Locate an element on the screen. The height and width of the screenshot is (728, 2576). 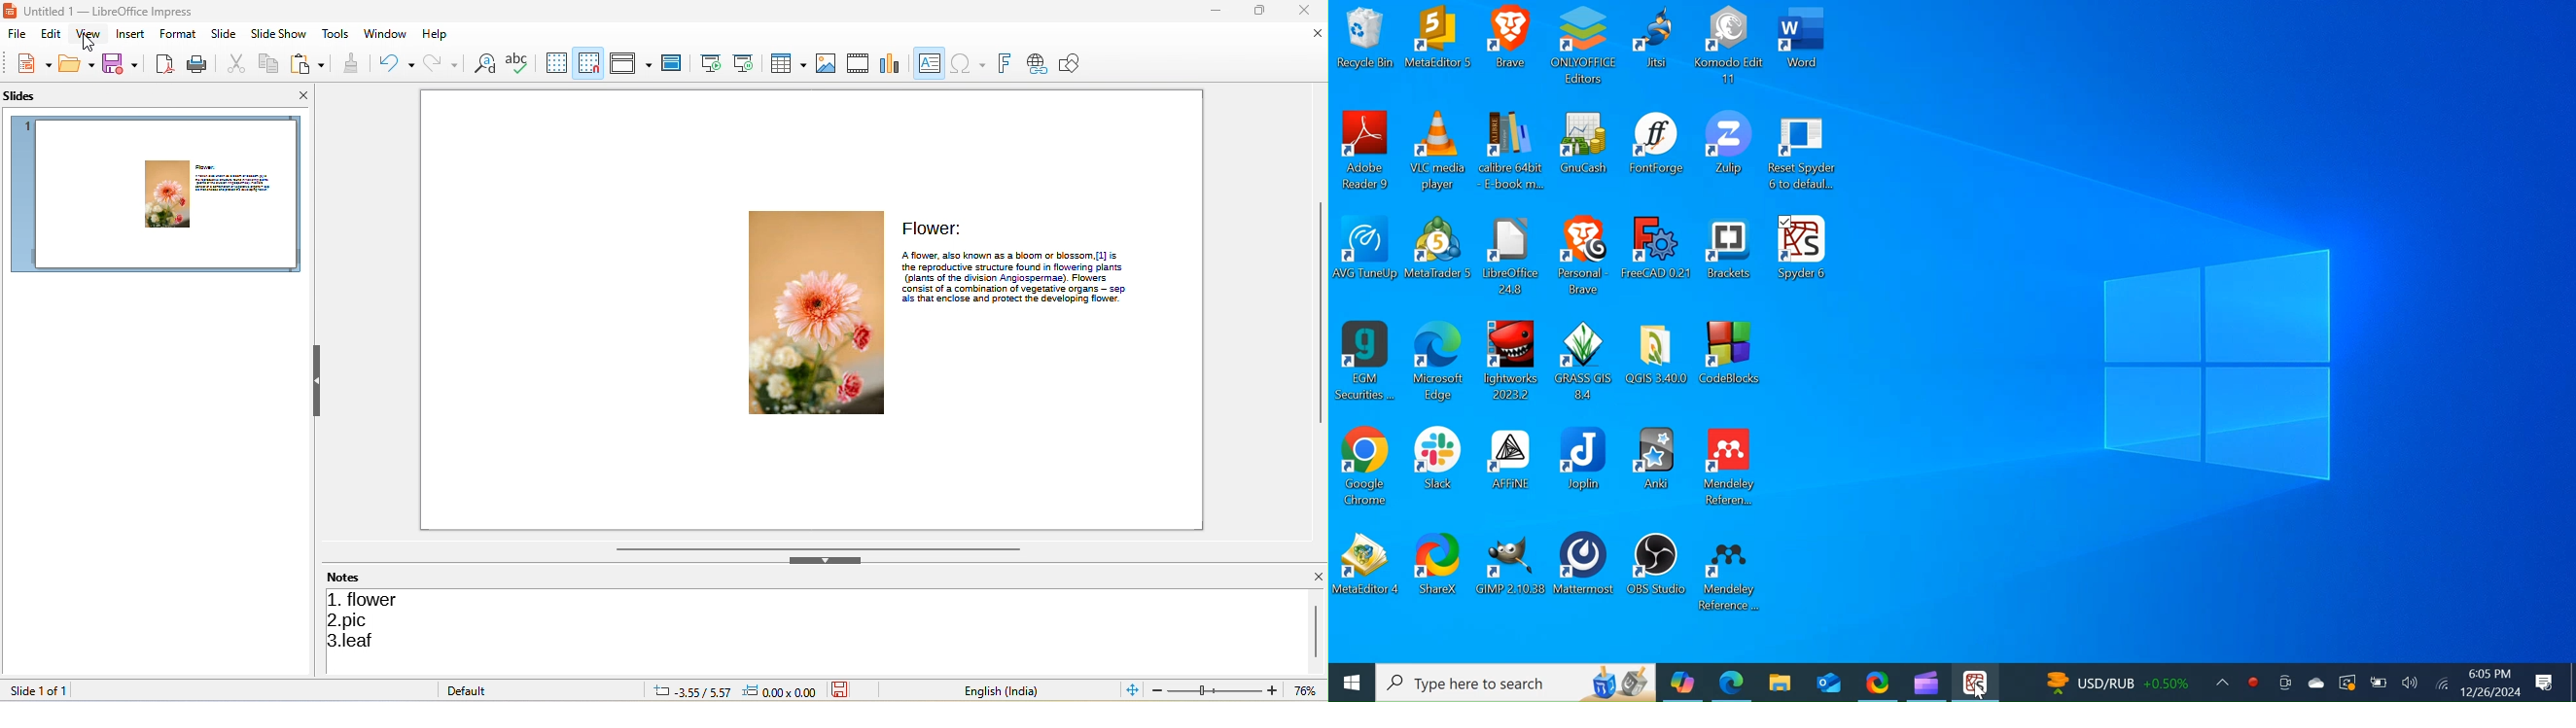
text language is located at coordinates (1010, 689).